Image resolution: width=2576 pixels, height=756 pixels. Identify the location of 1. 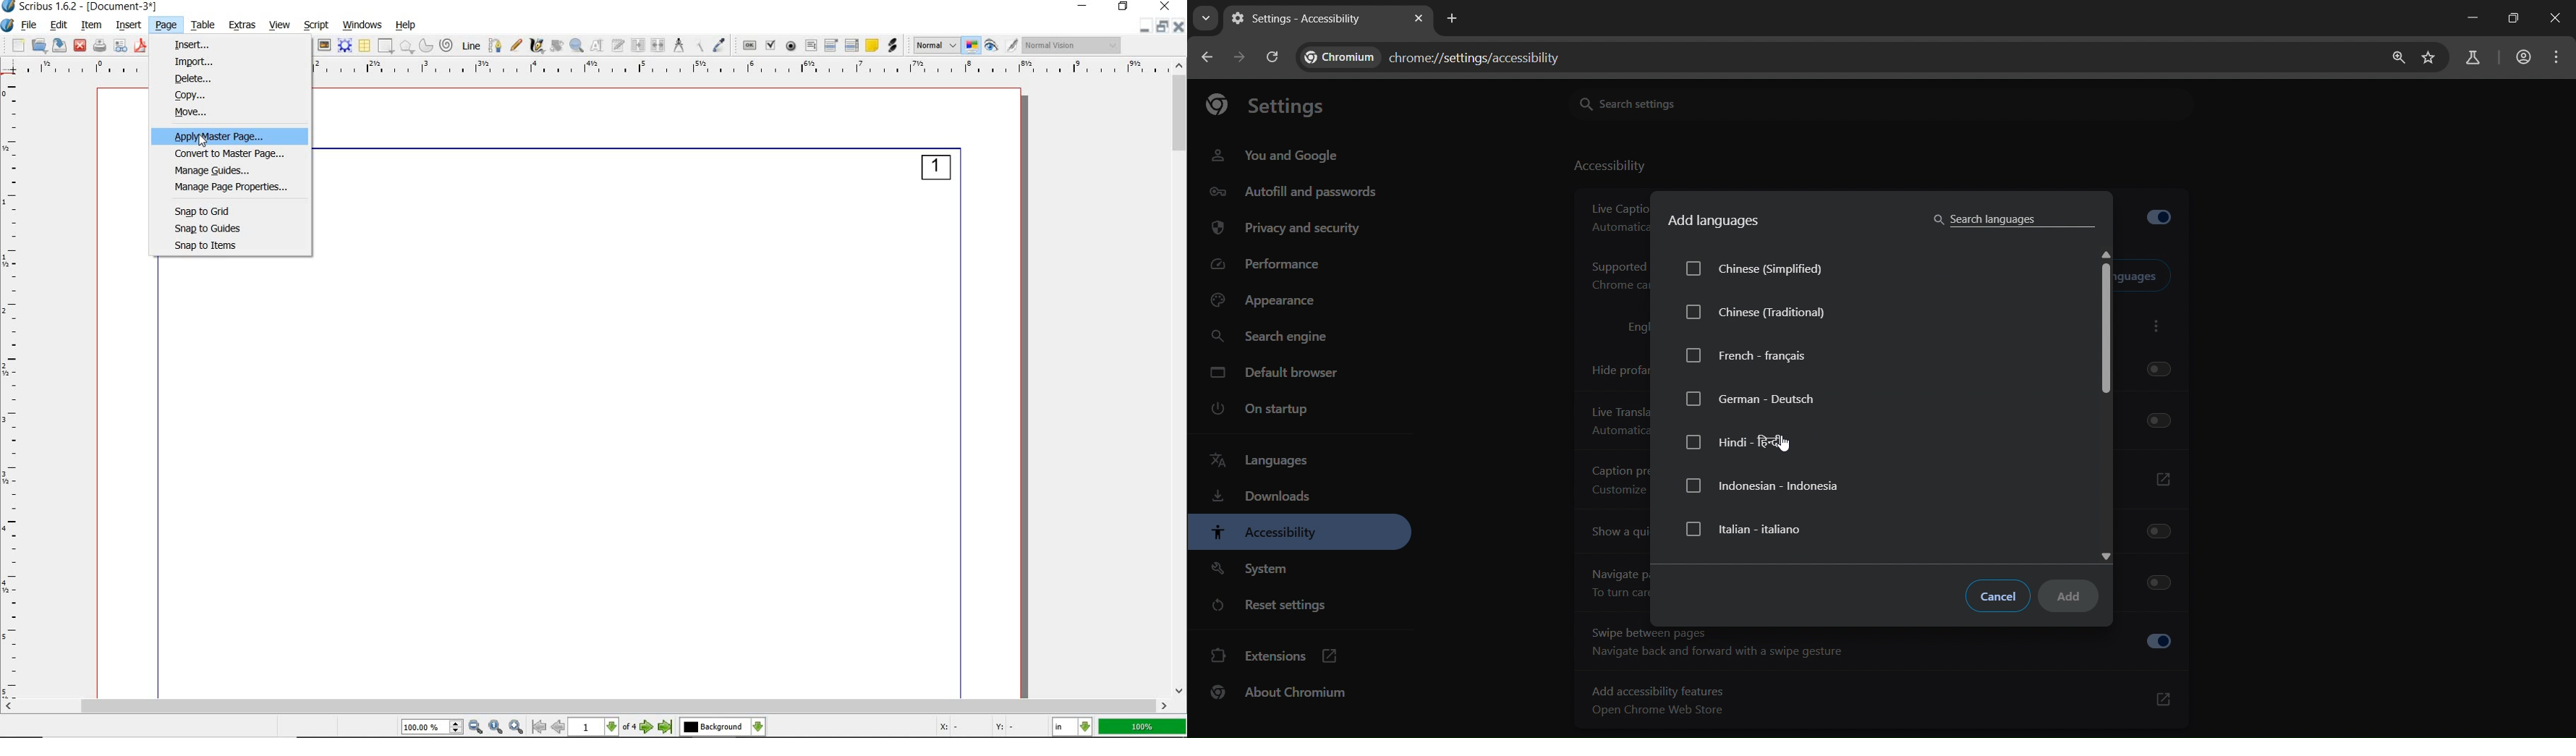
(936, 170).